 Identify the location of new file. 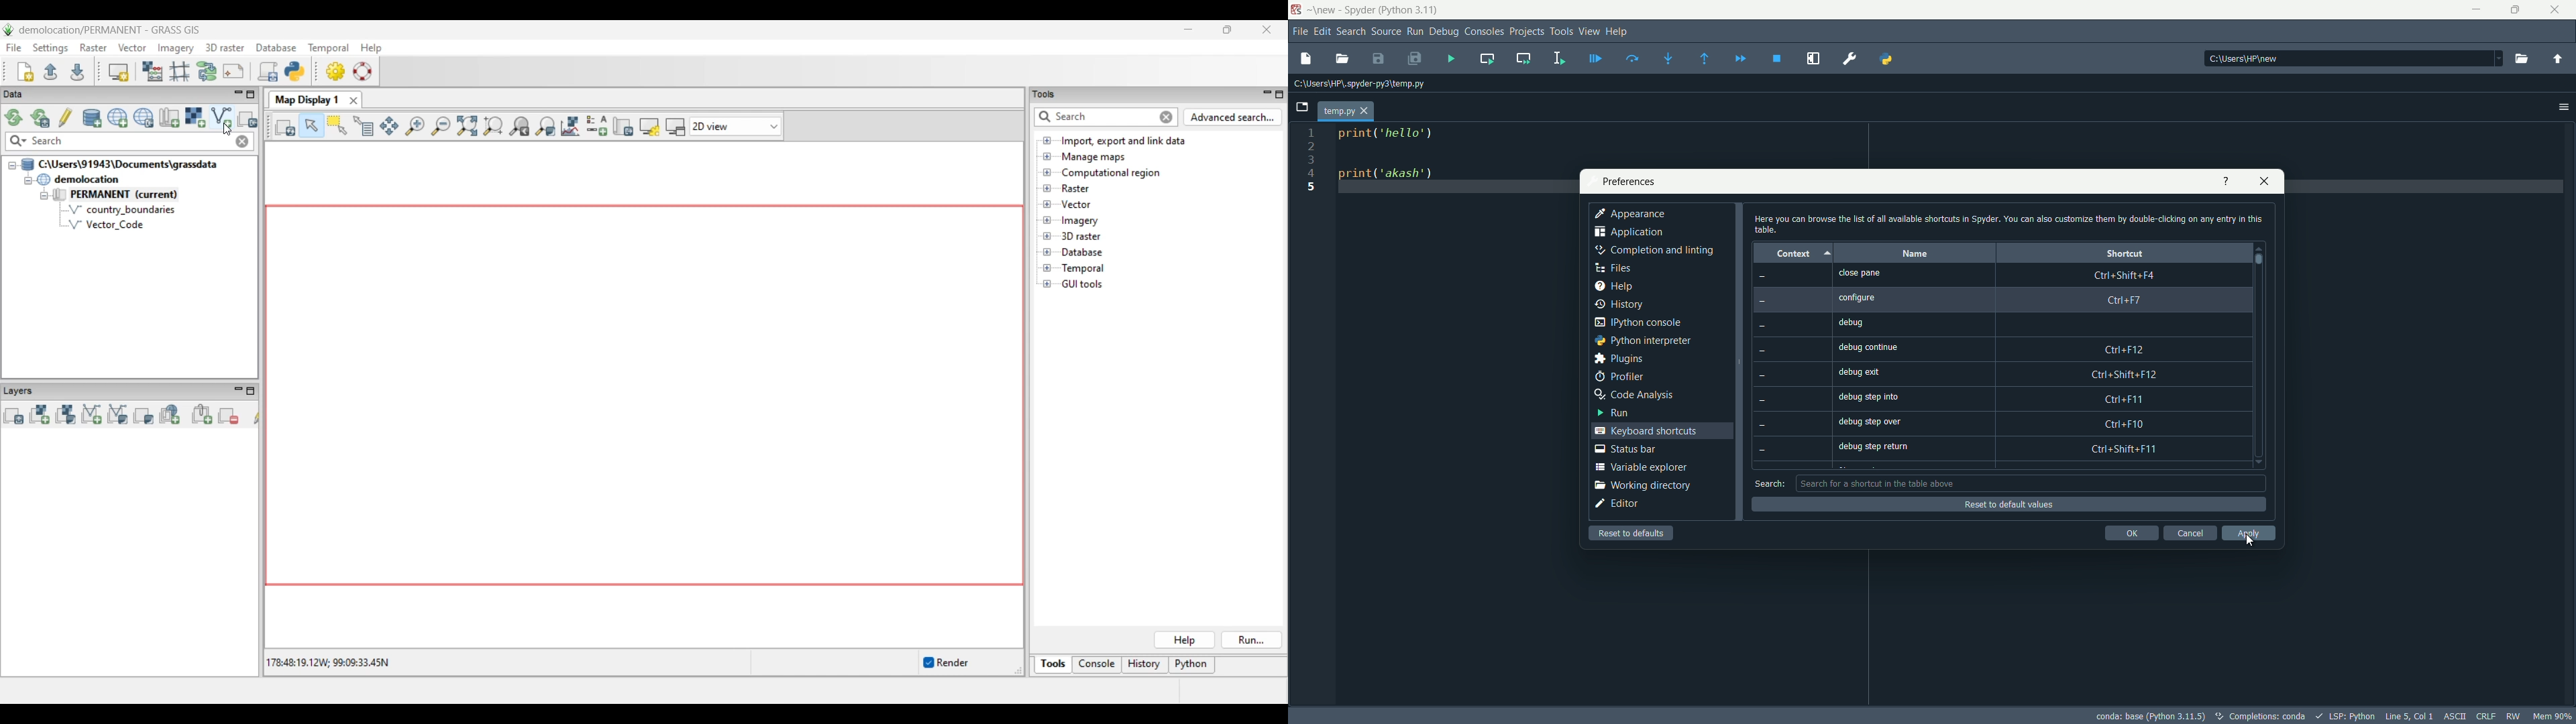
(1305, 60).